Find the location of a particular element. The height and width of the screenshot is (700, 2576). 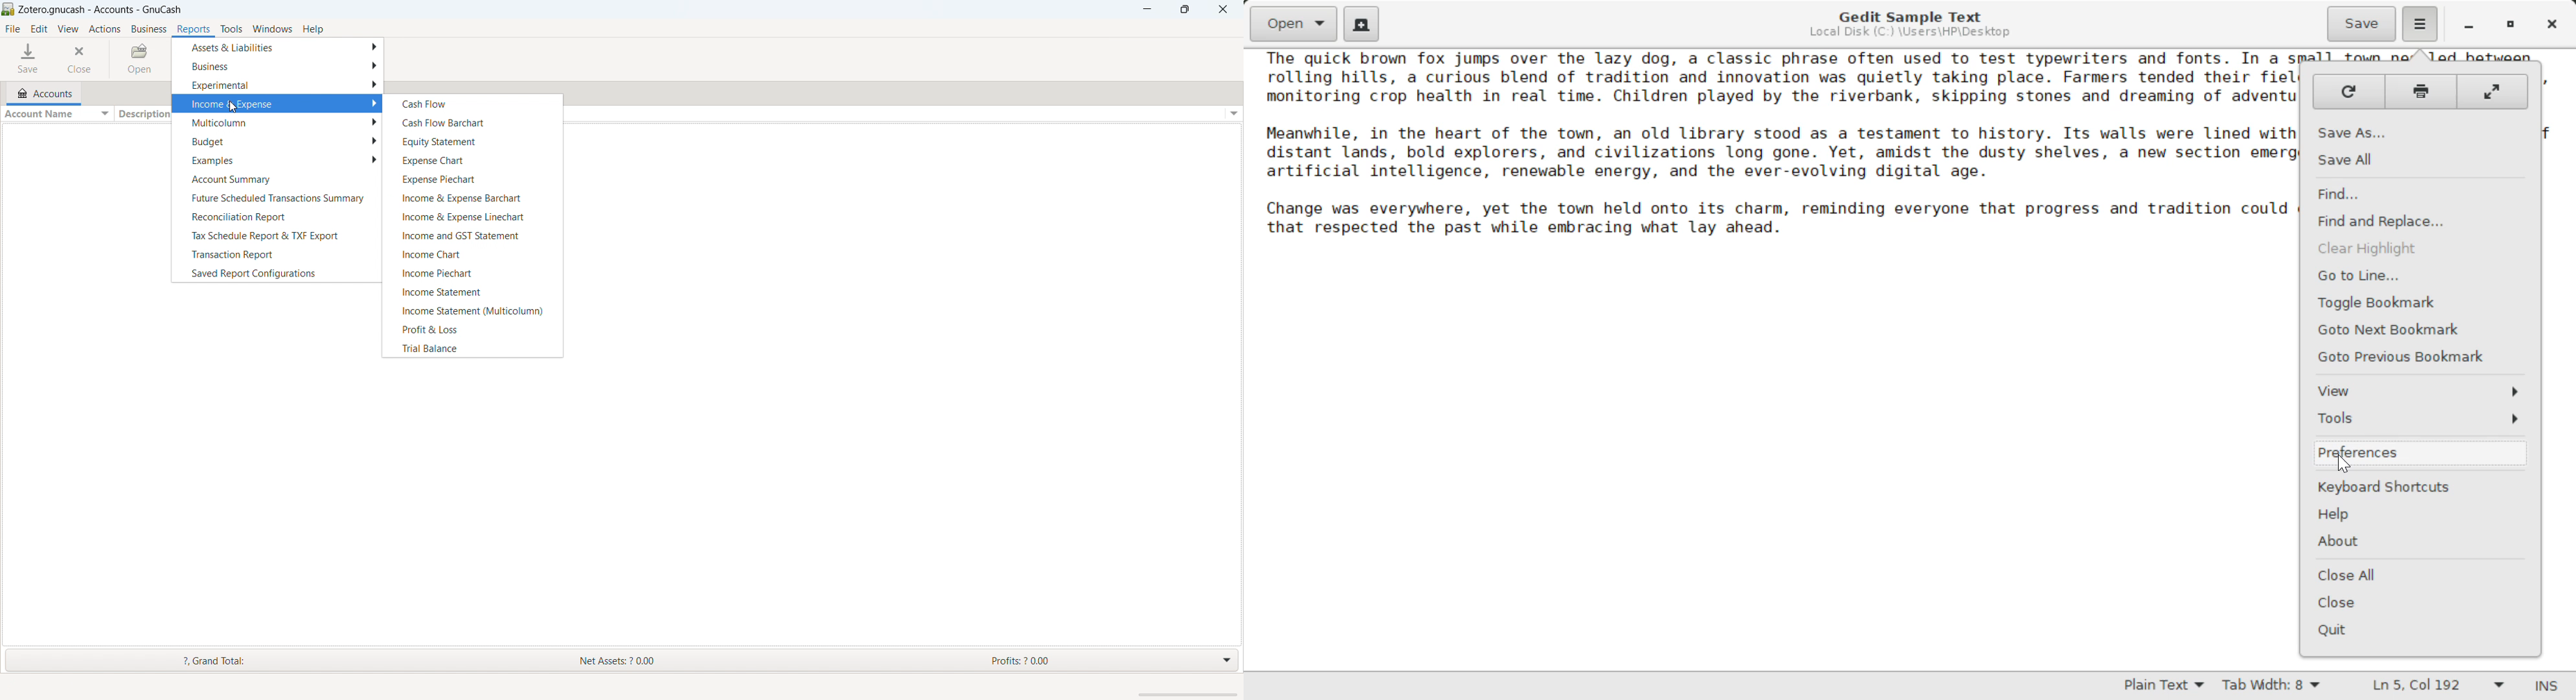

business is located at coordinates (277, 65).